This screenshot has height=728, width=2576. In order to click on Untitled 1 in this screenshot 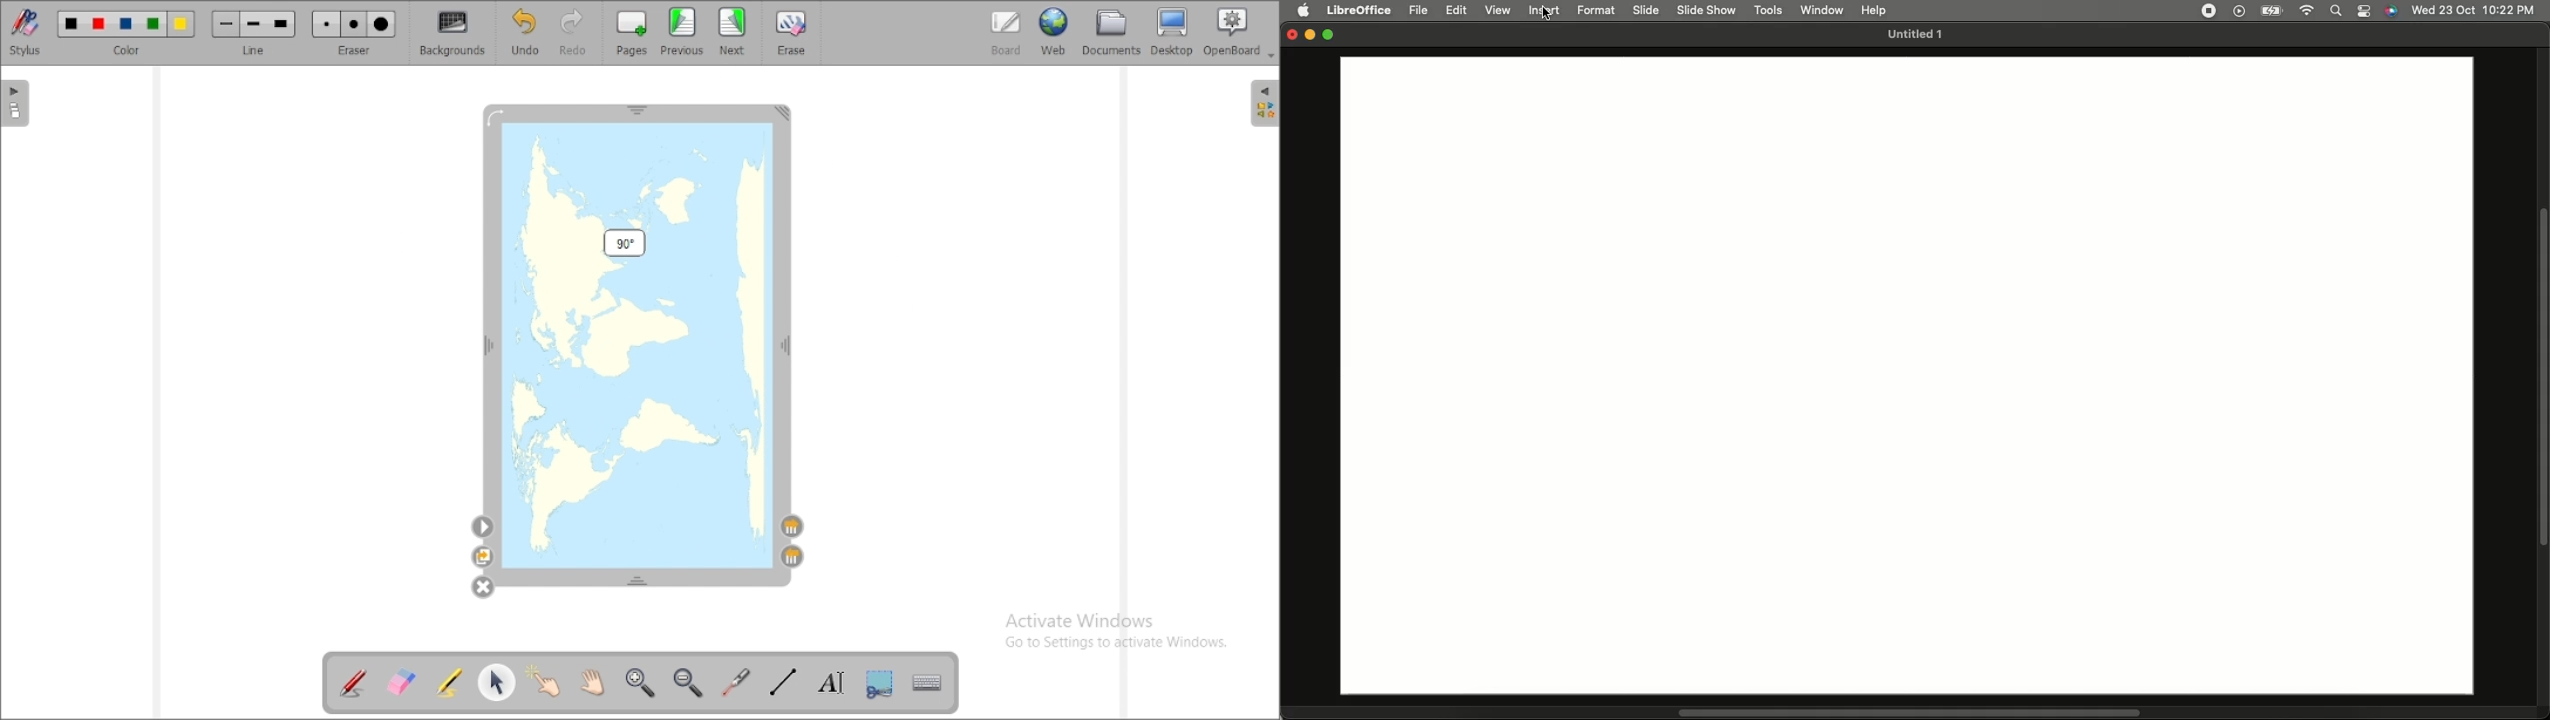, I will do `click(1913, 35)`.